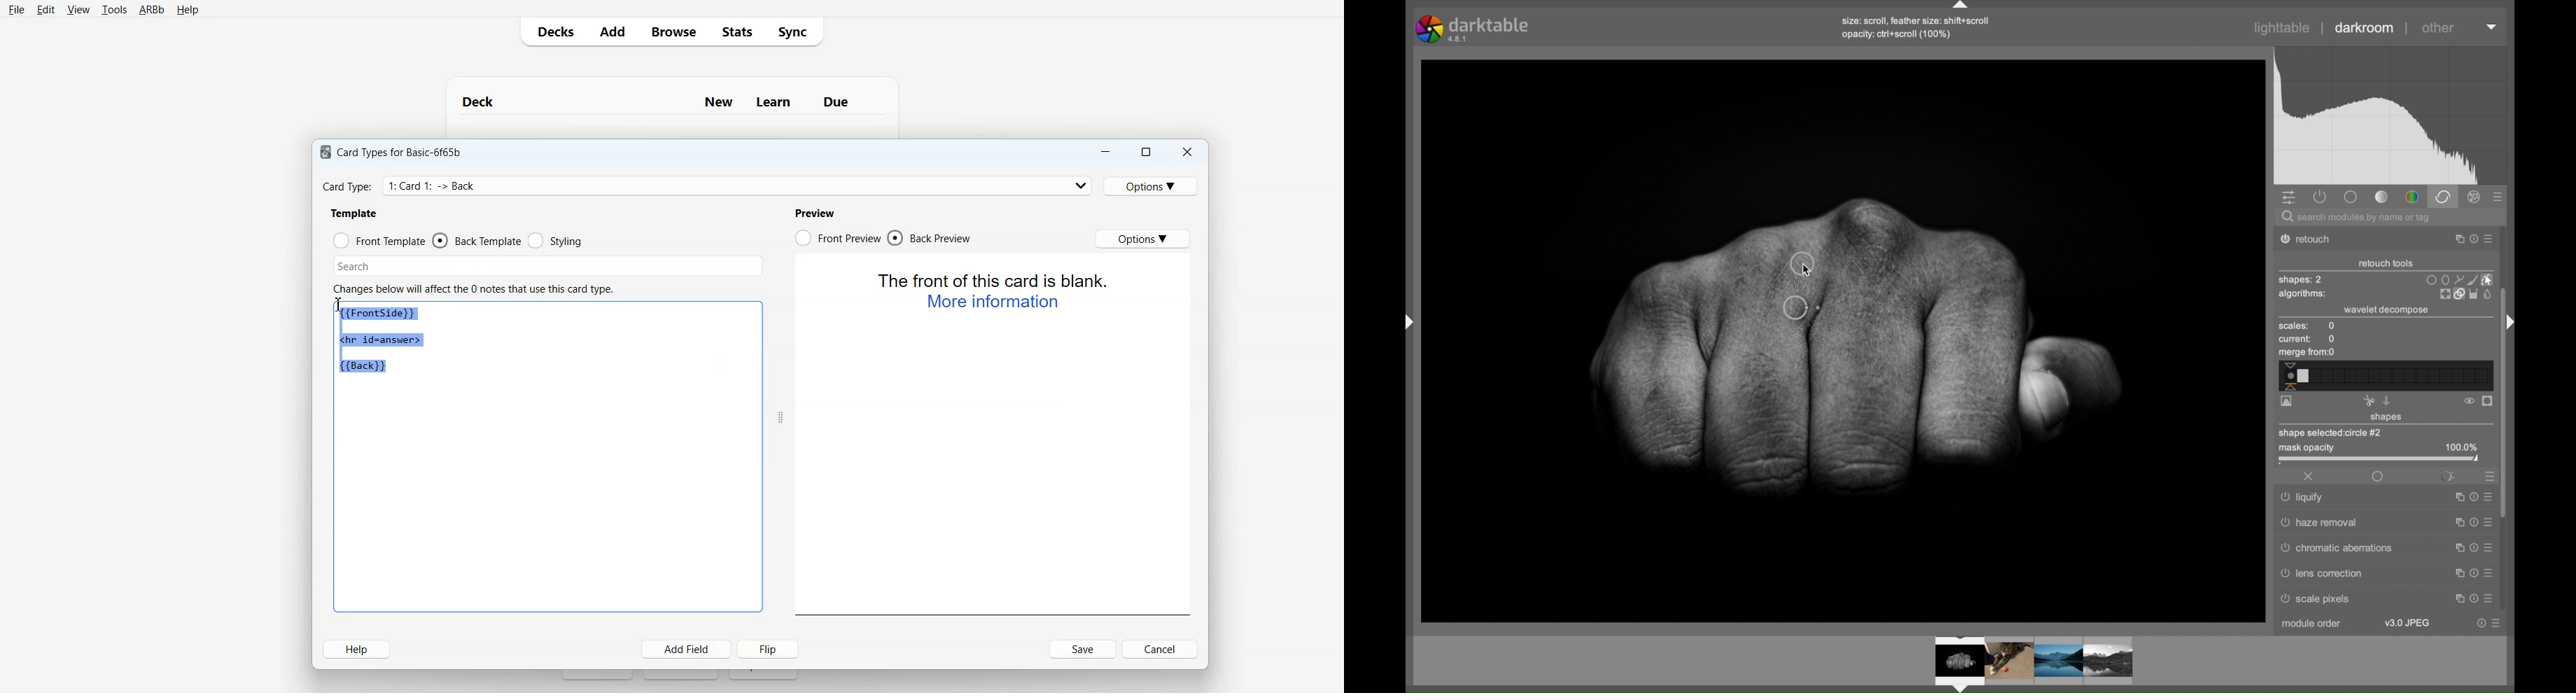 The width and height of the screenshot is (2576, 700). What do you see at coordinates (2407, 623) in the screenshot?
I see `v3.0 JPEG` at bounding box center [2407, 623].